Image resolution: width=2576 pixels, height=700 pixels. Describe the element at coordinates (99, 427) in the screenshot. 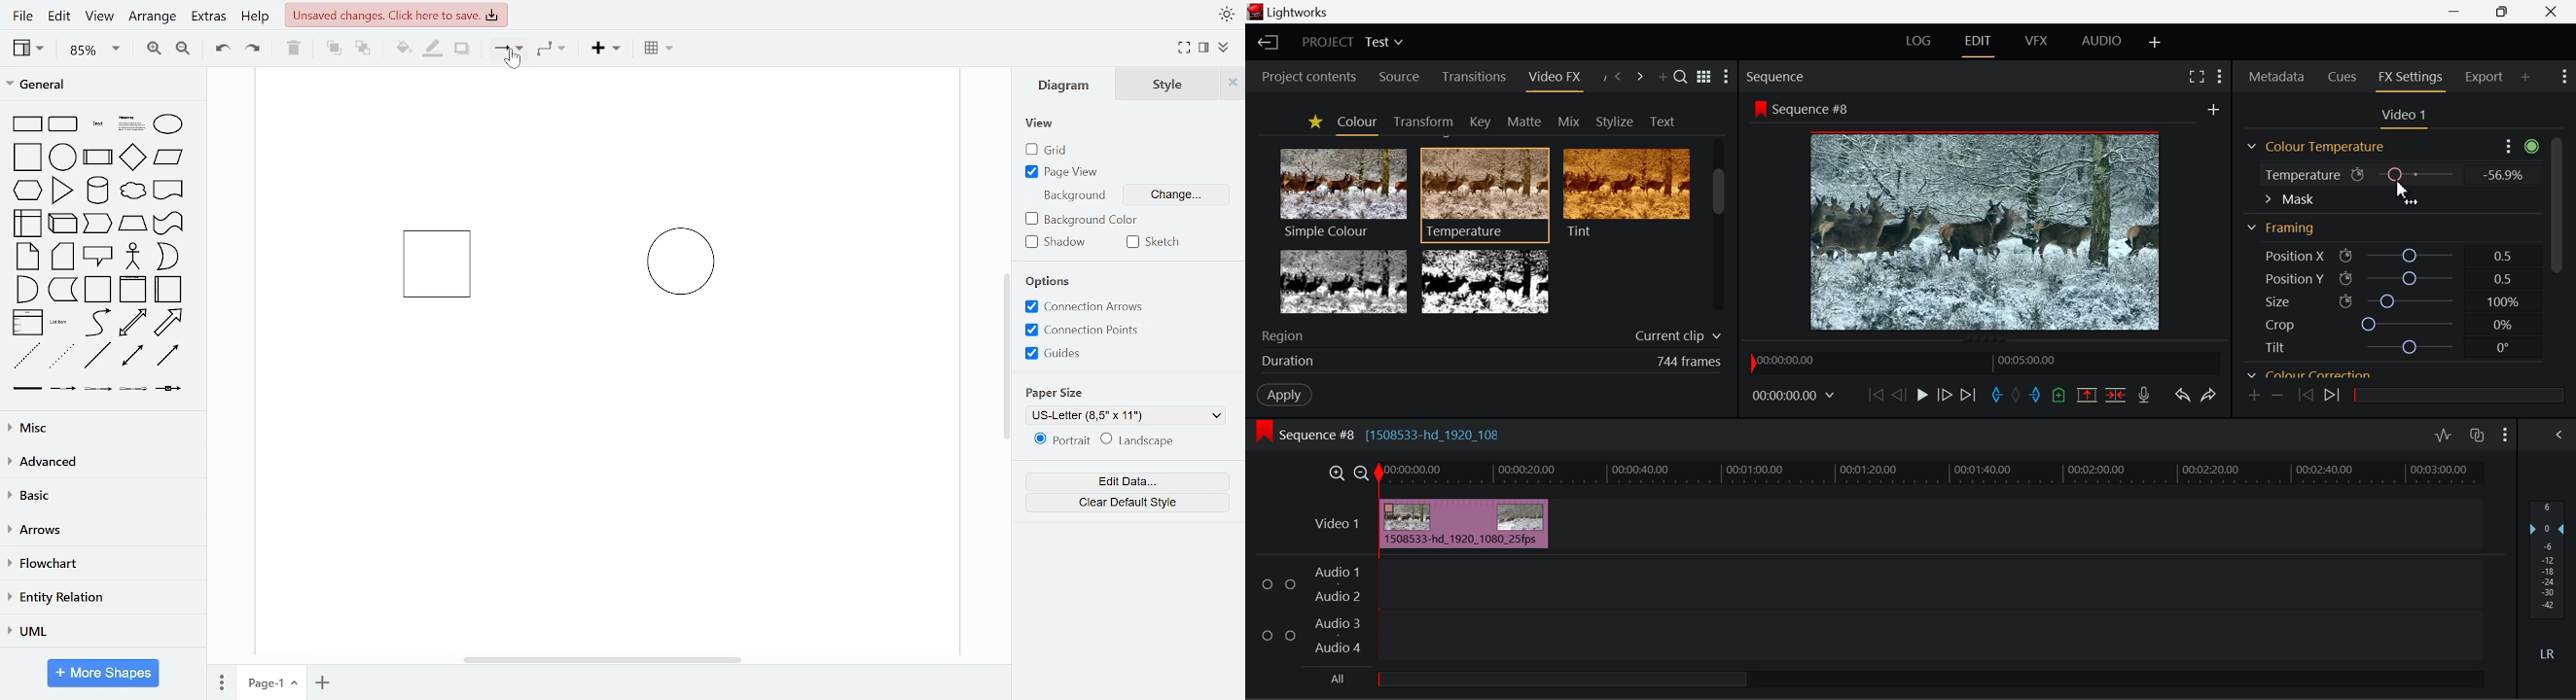

I see `misc` at that location.